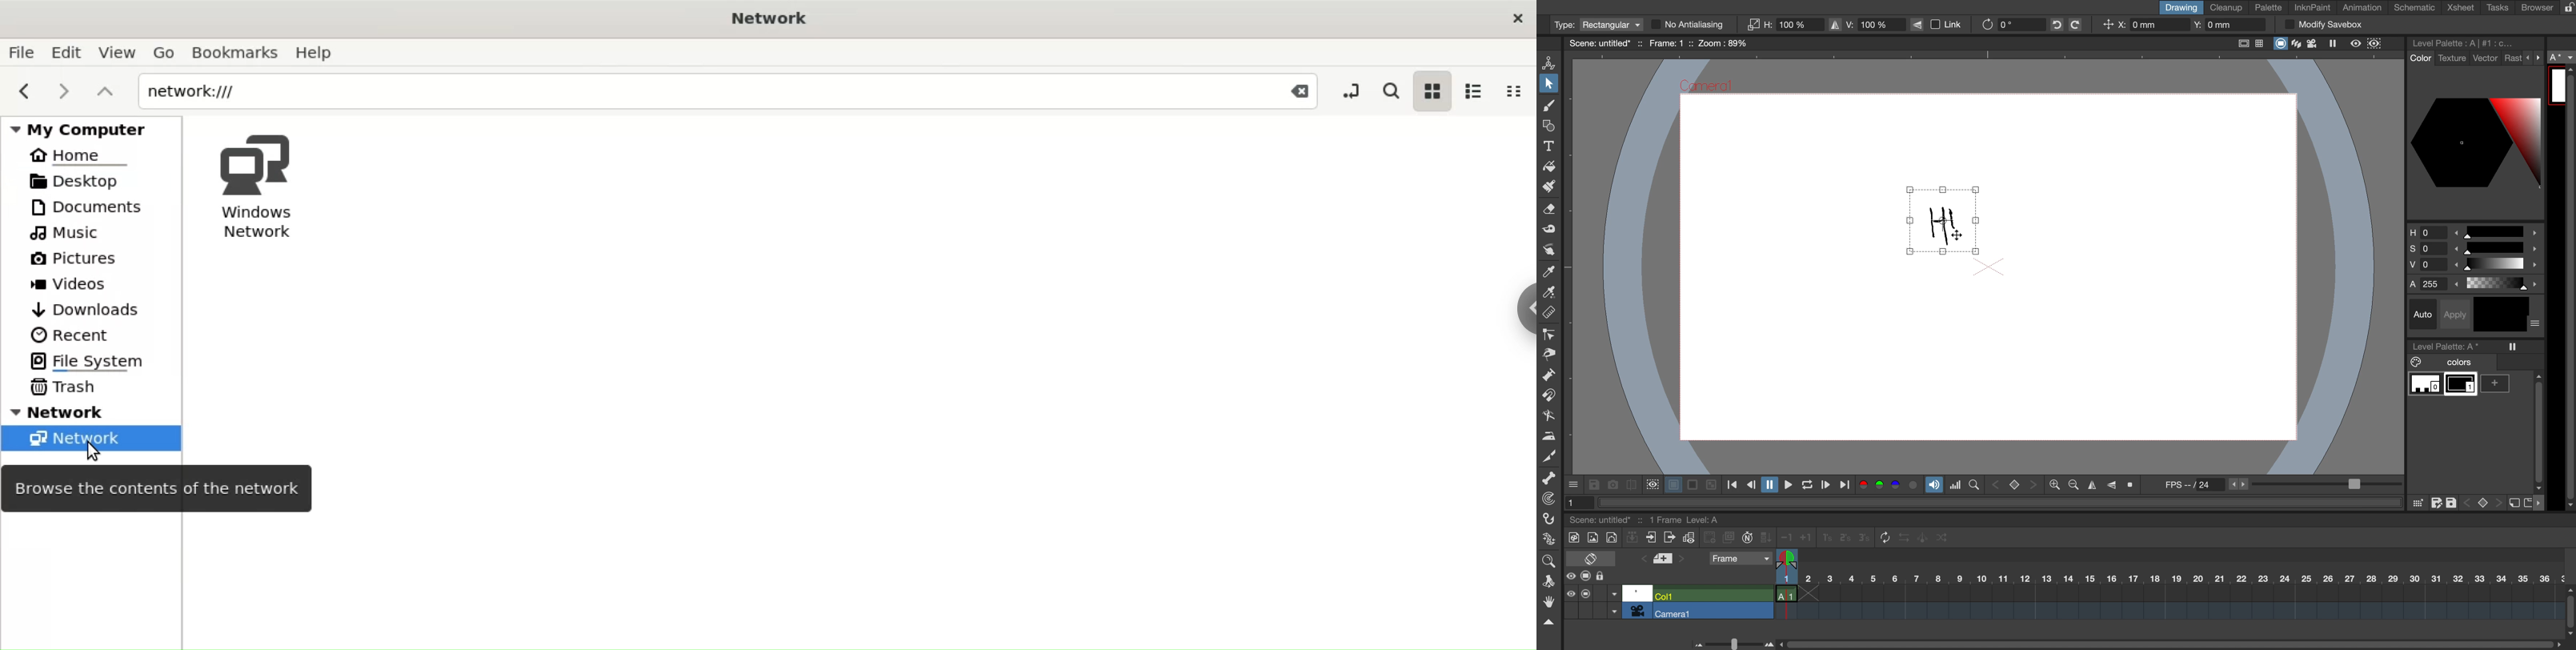  I want to click on auto, so click(2424, 314).